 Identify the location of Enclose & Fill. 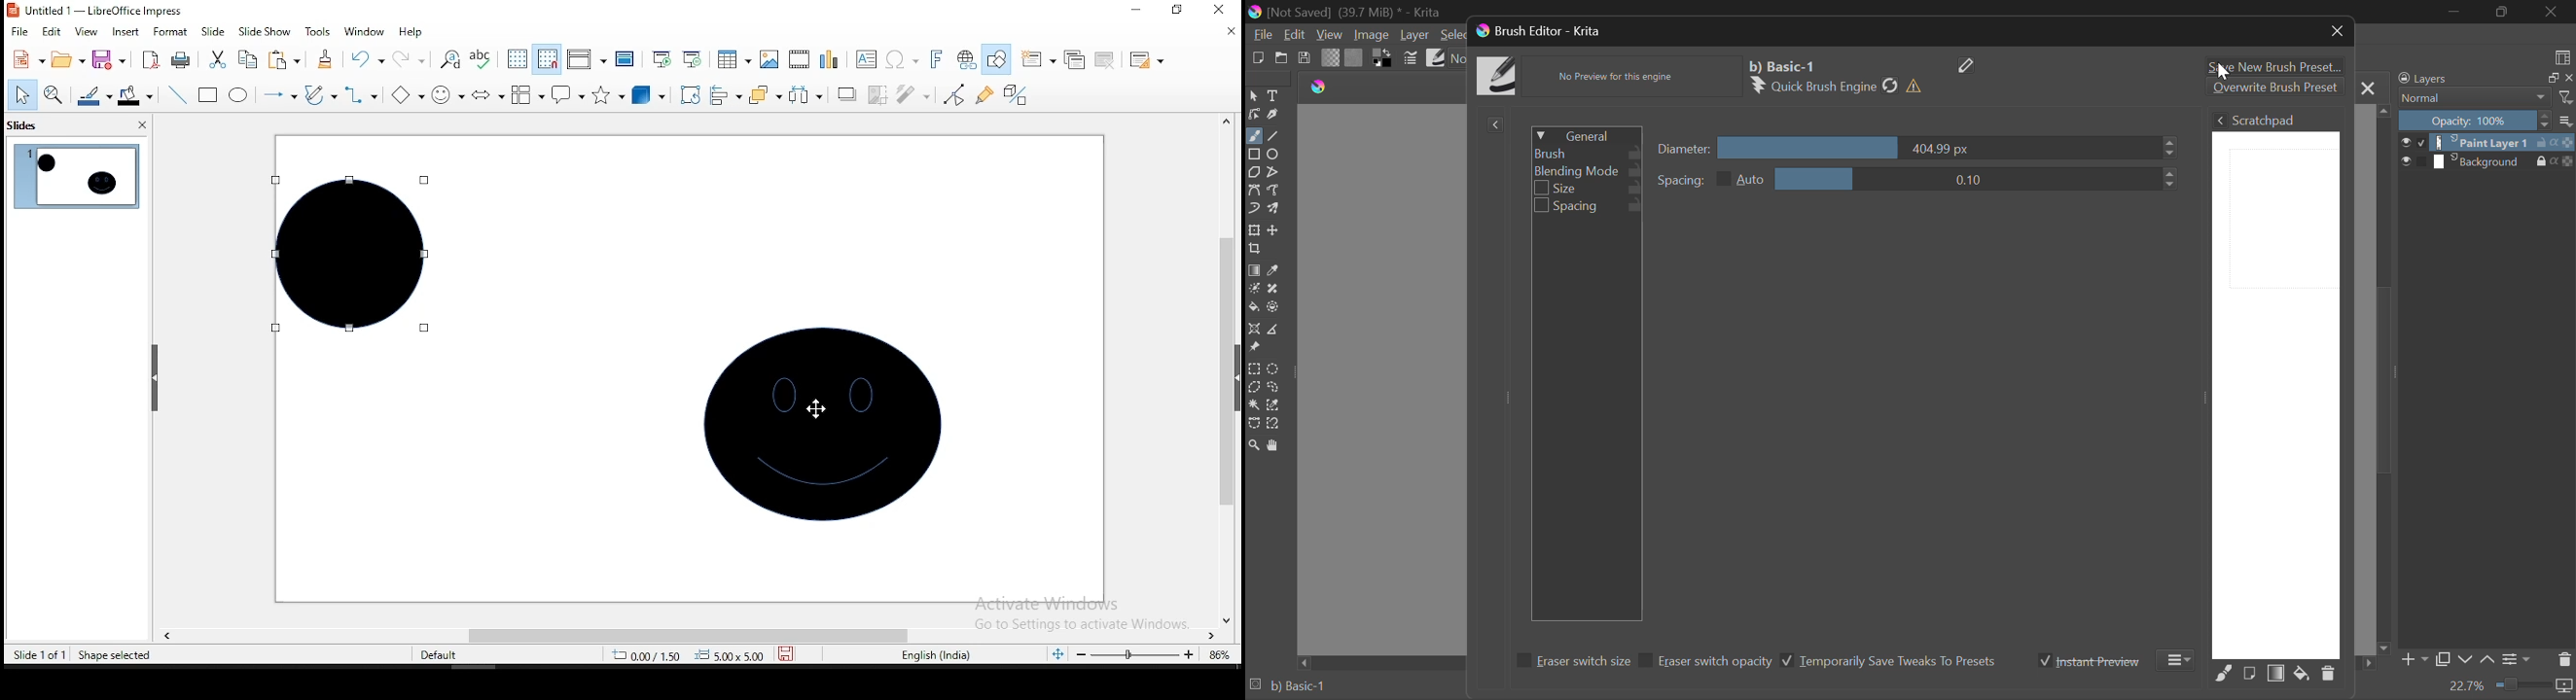
(1274, 306).